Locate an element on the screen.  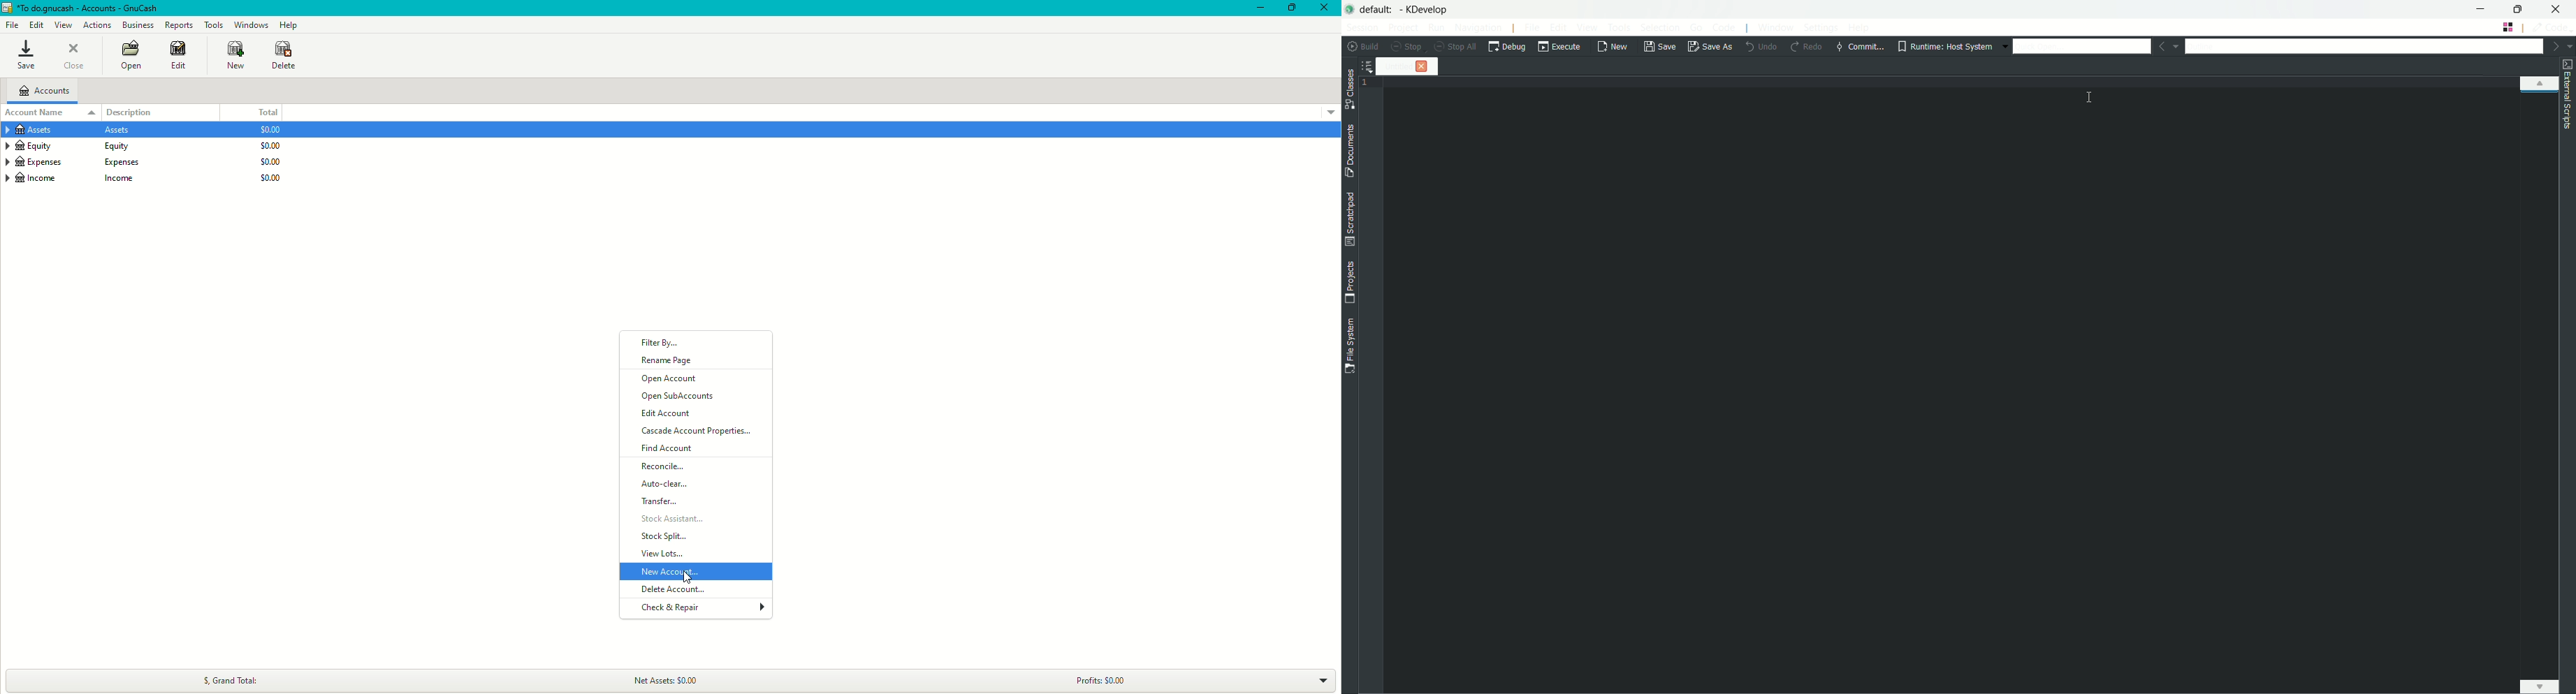
Open Account is located at coordinates (672, 380).